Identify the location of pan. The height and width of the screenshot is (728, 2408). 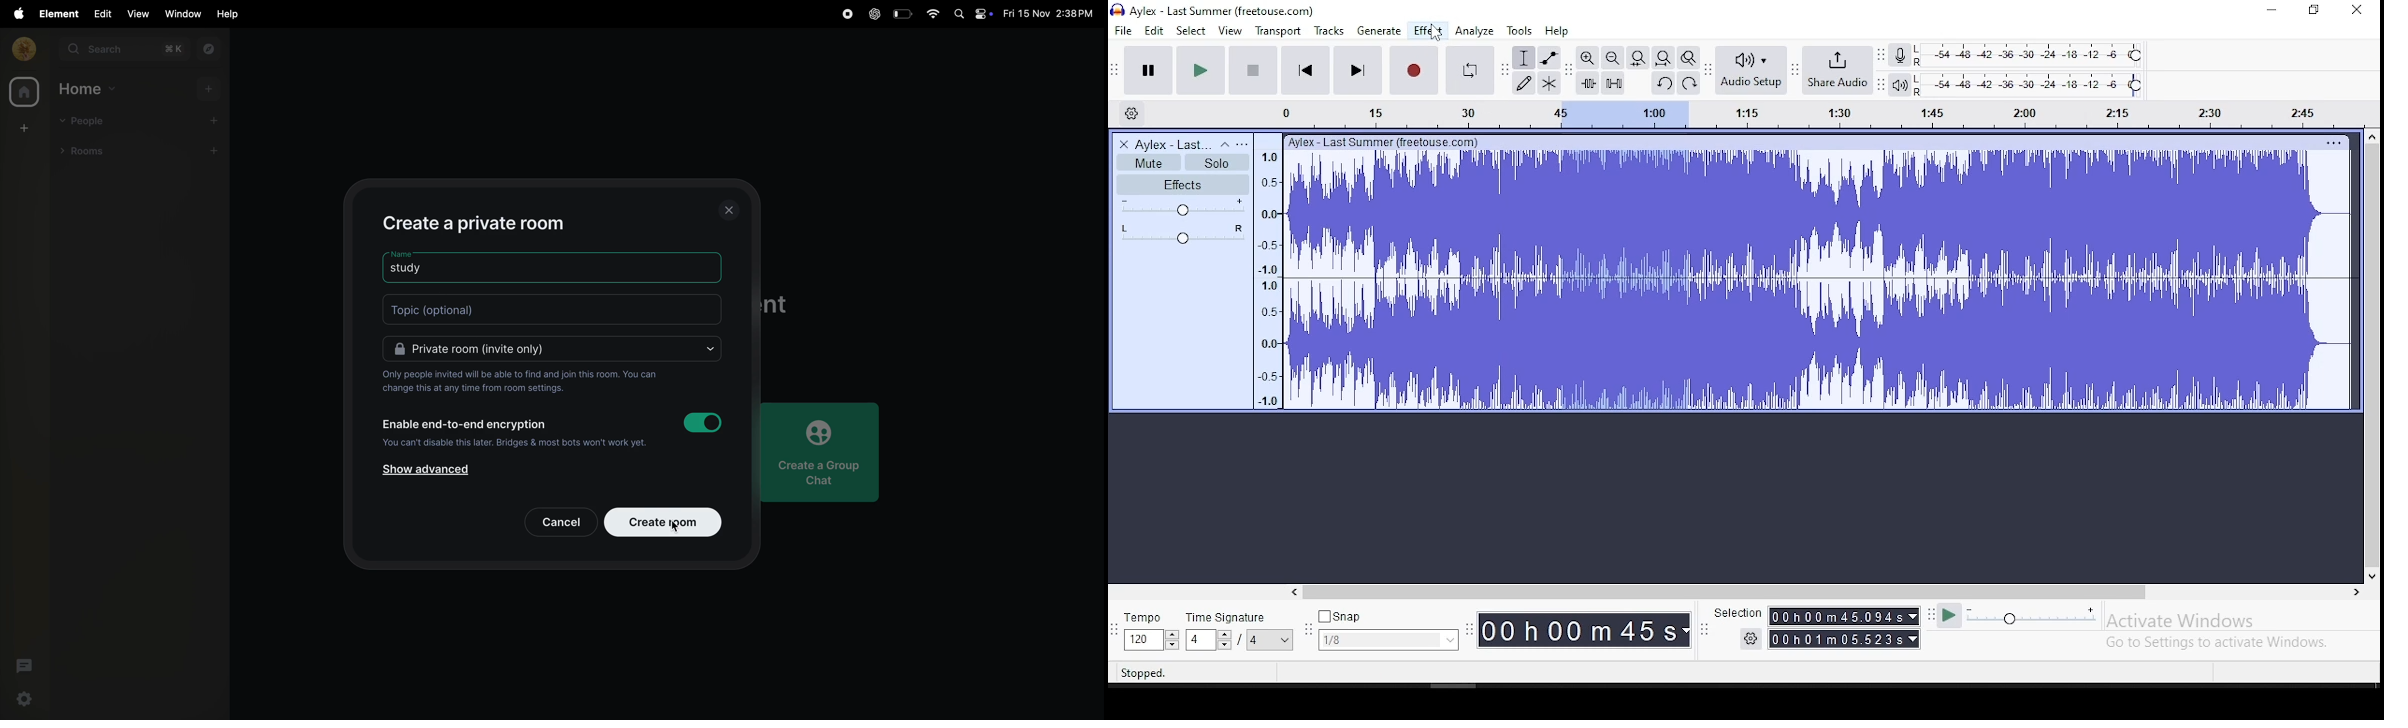
(1181, 234).